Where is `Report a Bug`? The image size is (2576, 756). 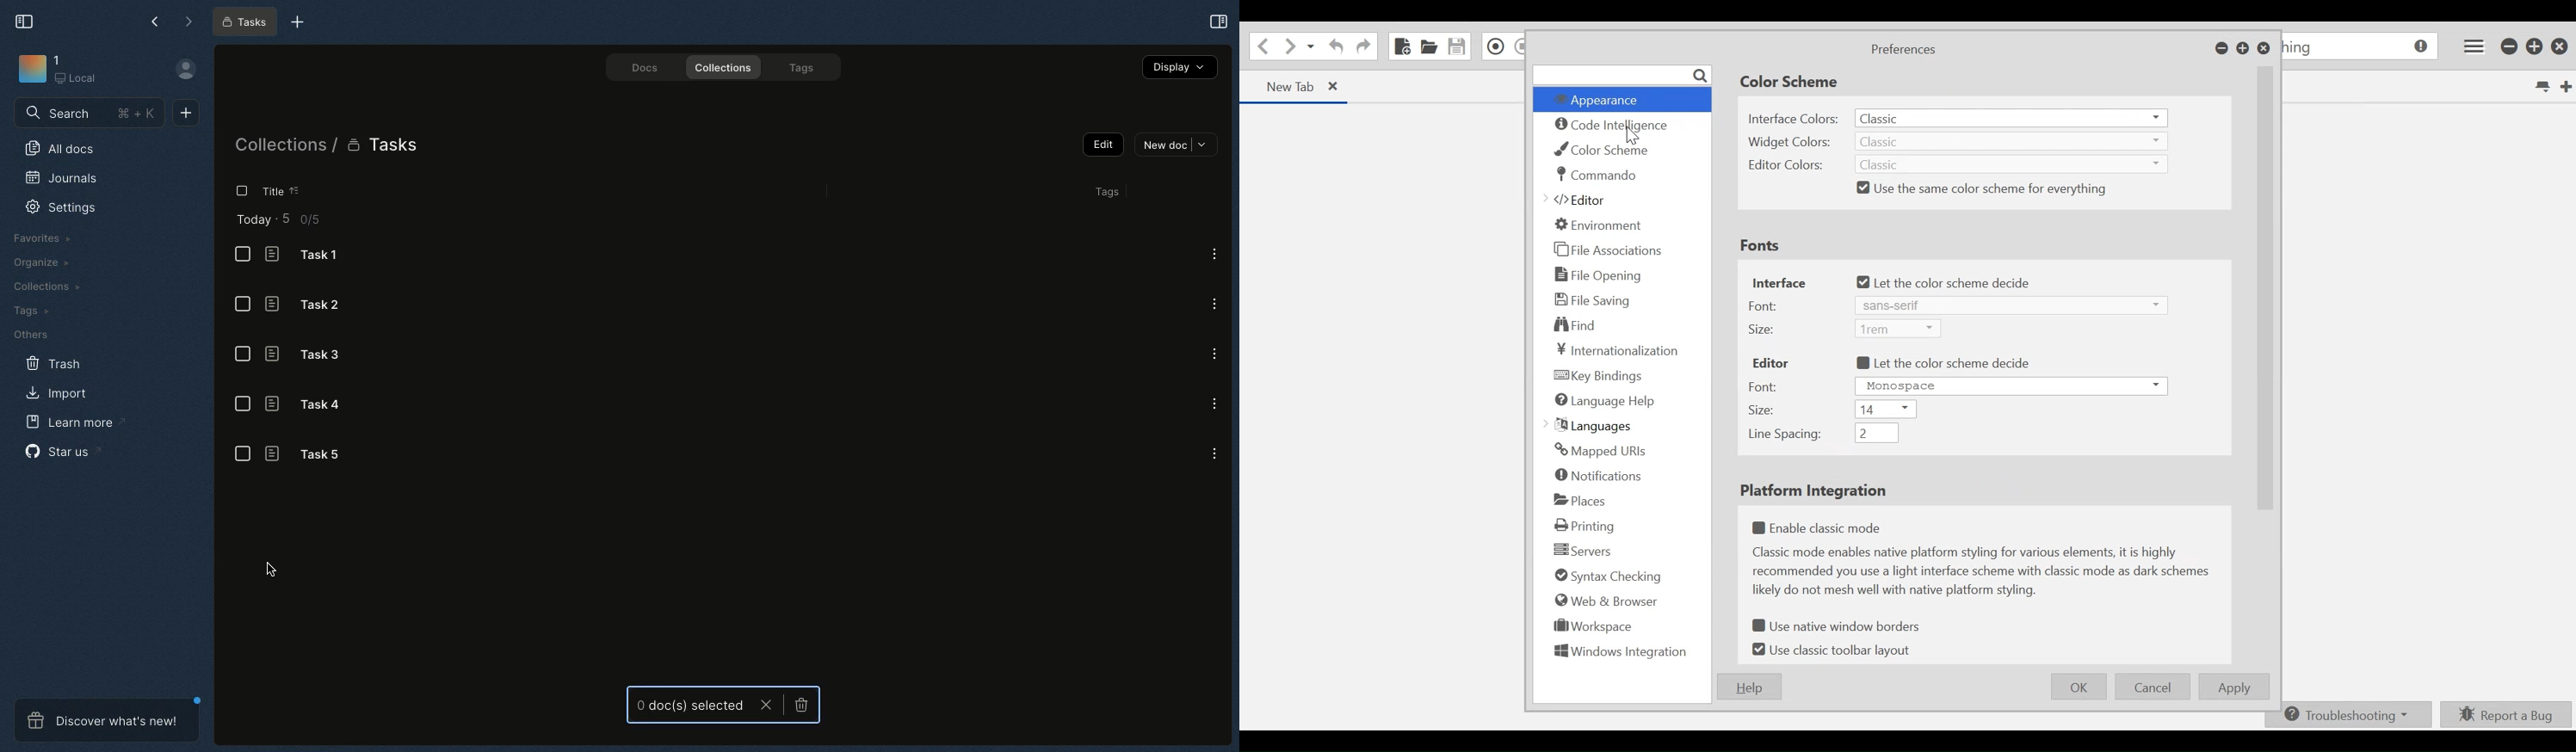 Report a Bug is located at coordinates (2507, 714).